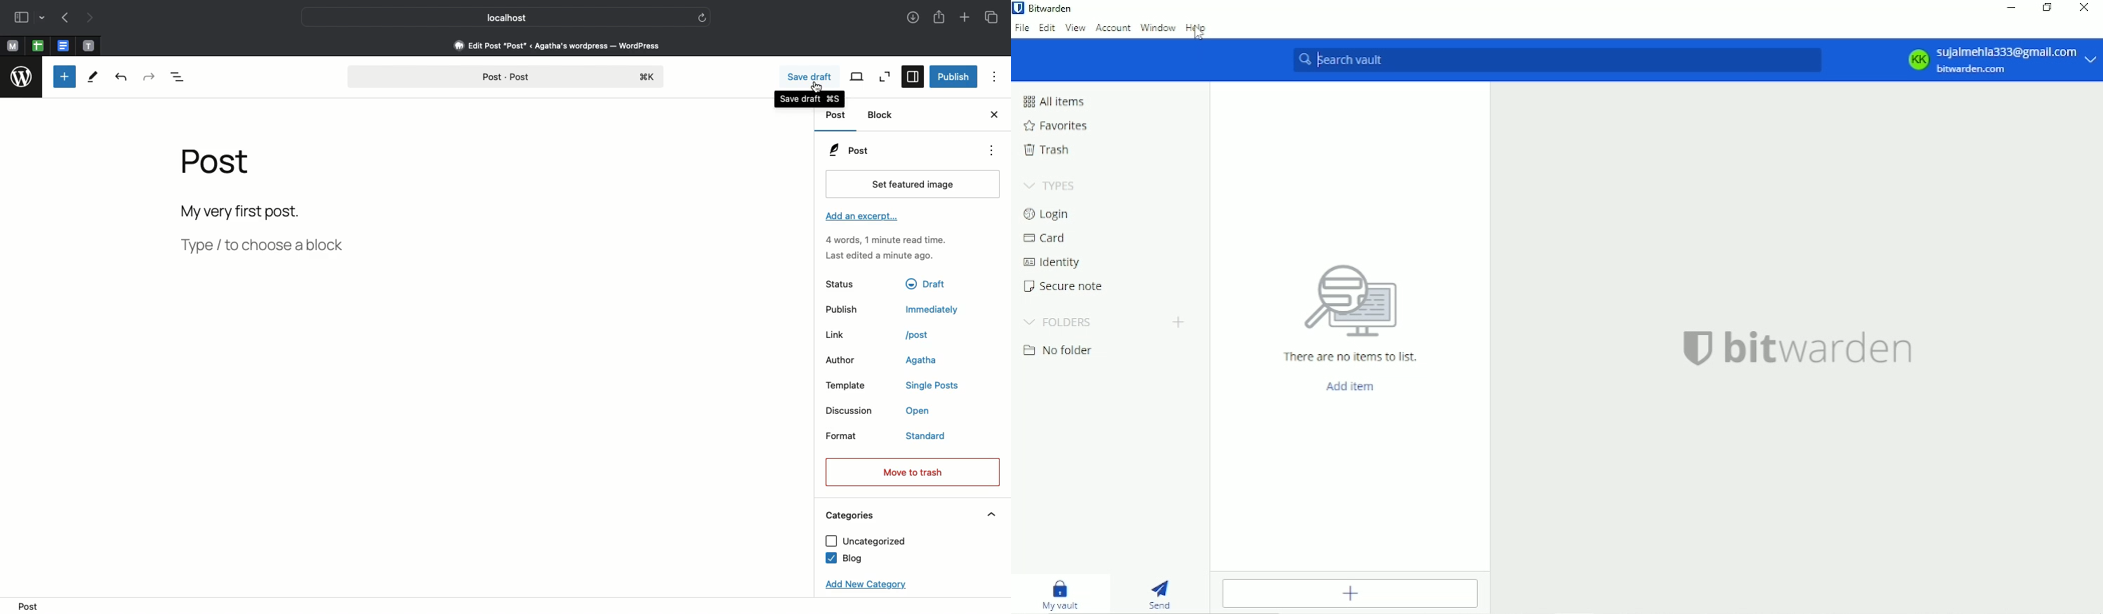 The width and height of the screenshot is (2128, 616). Describe the element at coordinates (1165, 591) in the screenshot. I see `Send` at that location.